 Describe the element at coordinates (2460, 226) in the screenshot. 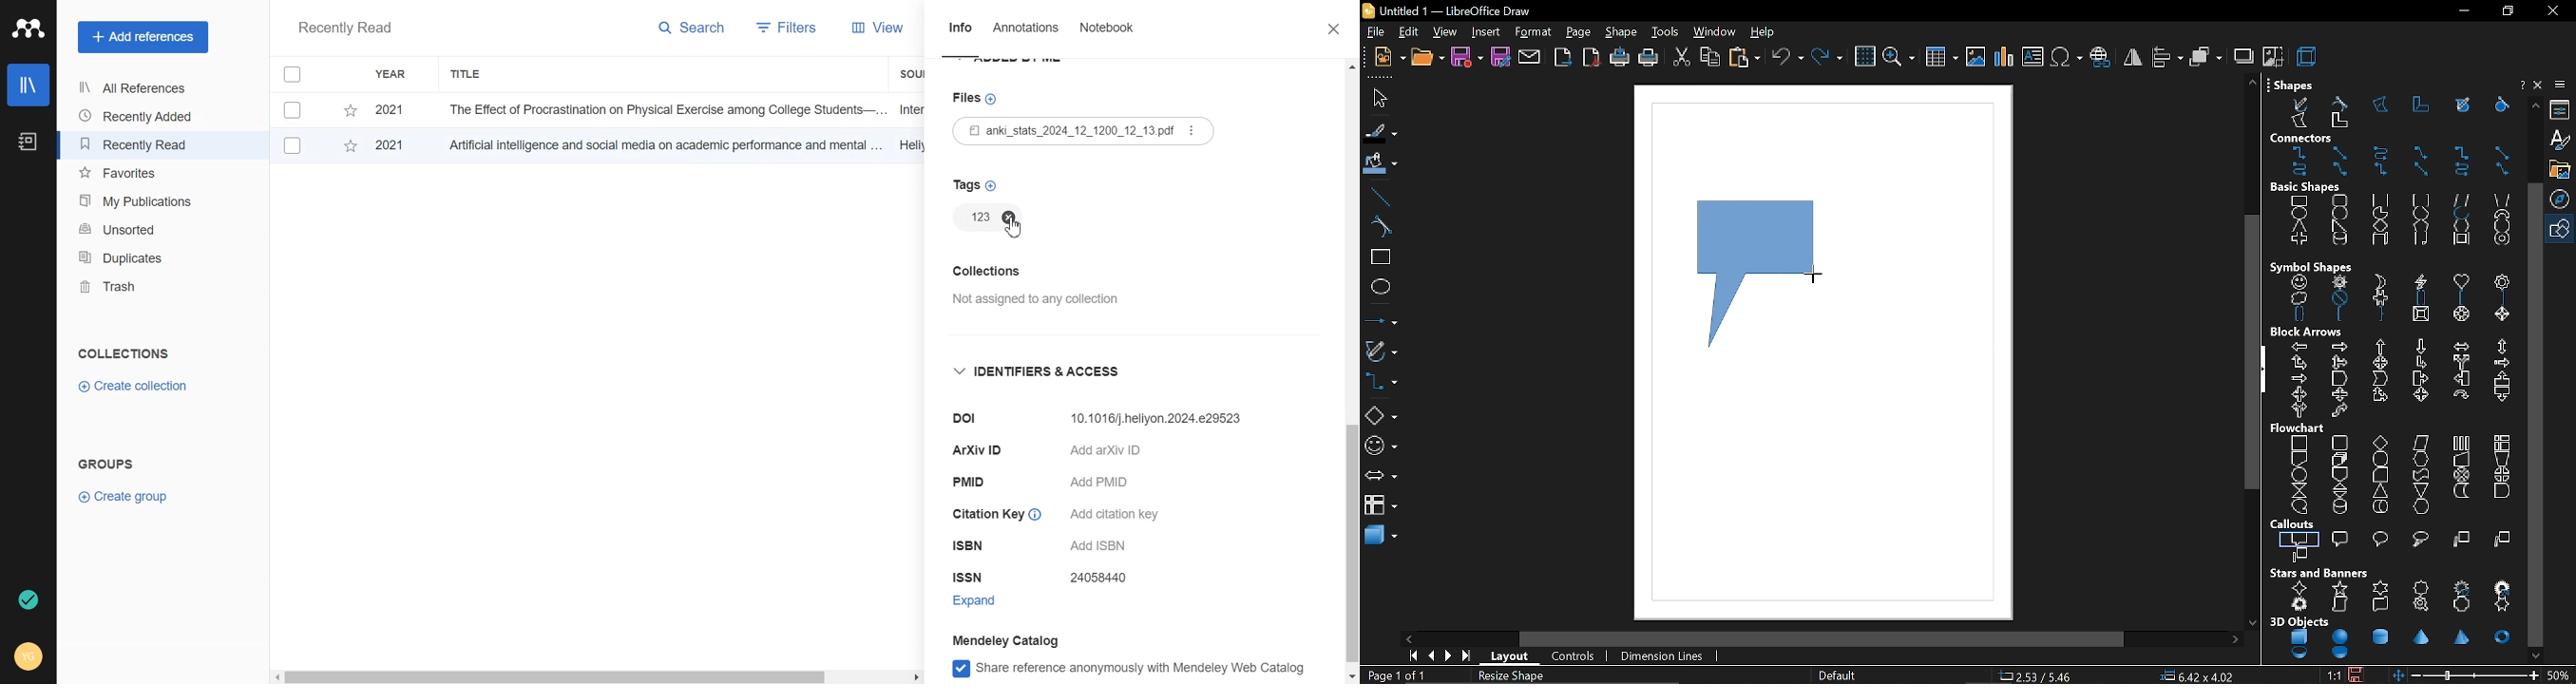

I see `hexagon` at that location.